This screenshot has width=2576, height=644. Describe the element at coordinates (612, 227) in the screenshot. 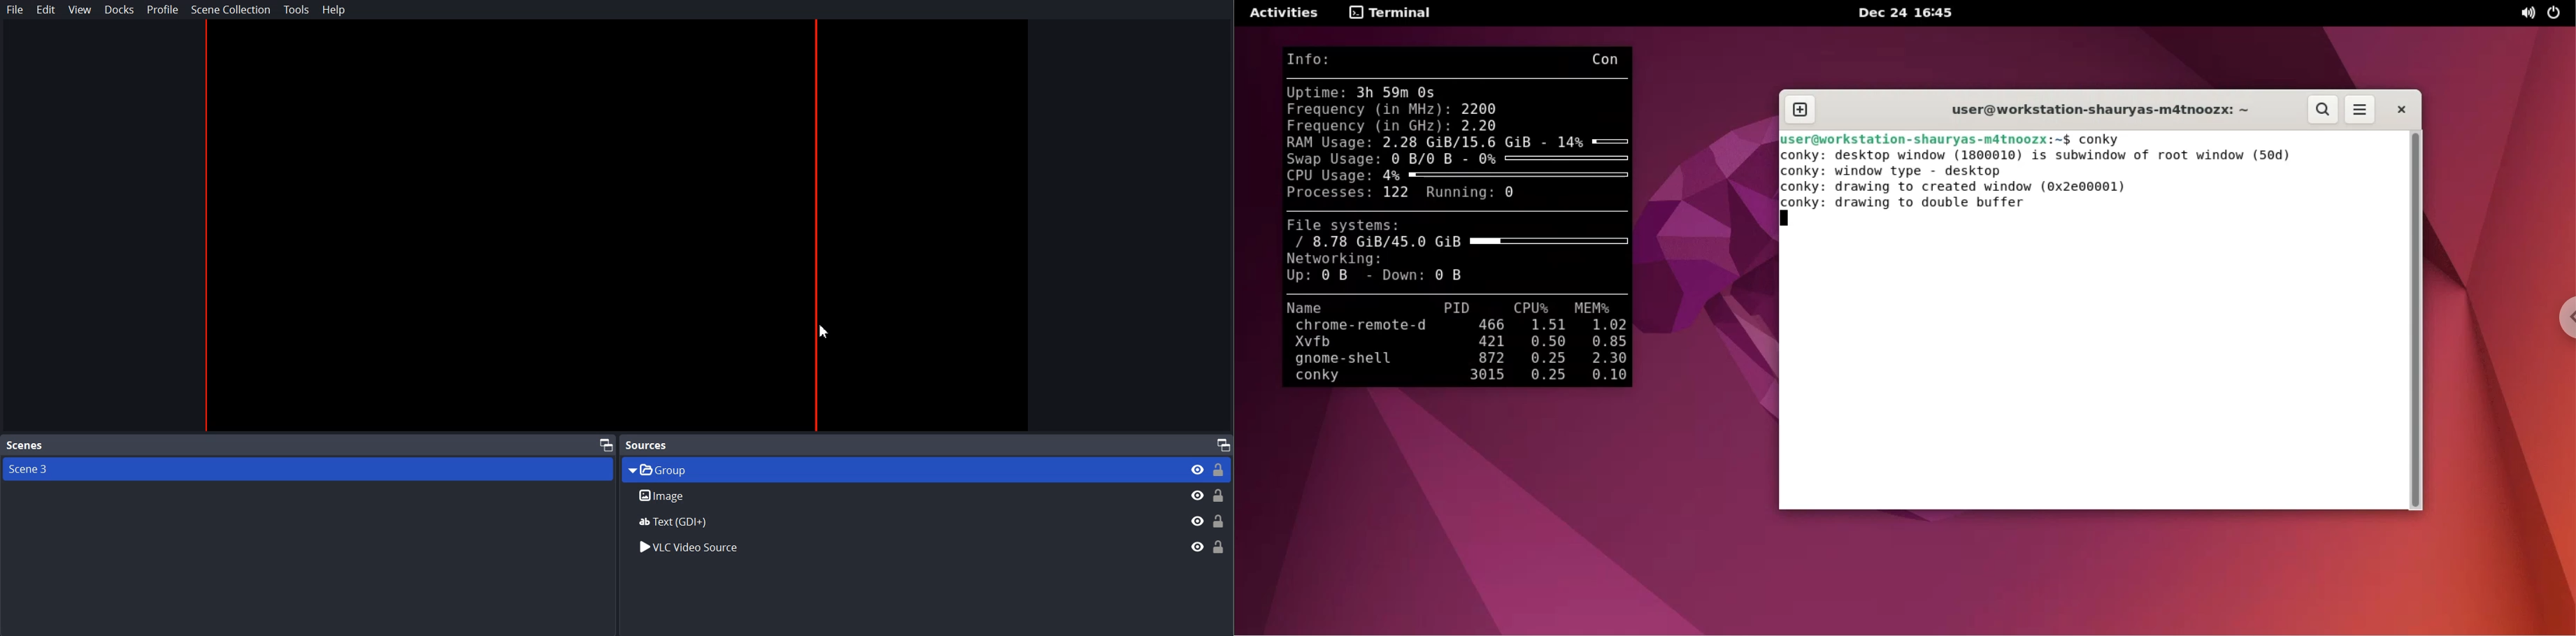

I see `Bounding box` at that location.